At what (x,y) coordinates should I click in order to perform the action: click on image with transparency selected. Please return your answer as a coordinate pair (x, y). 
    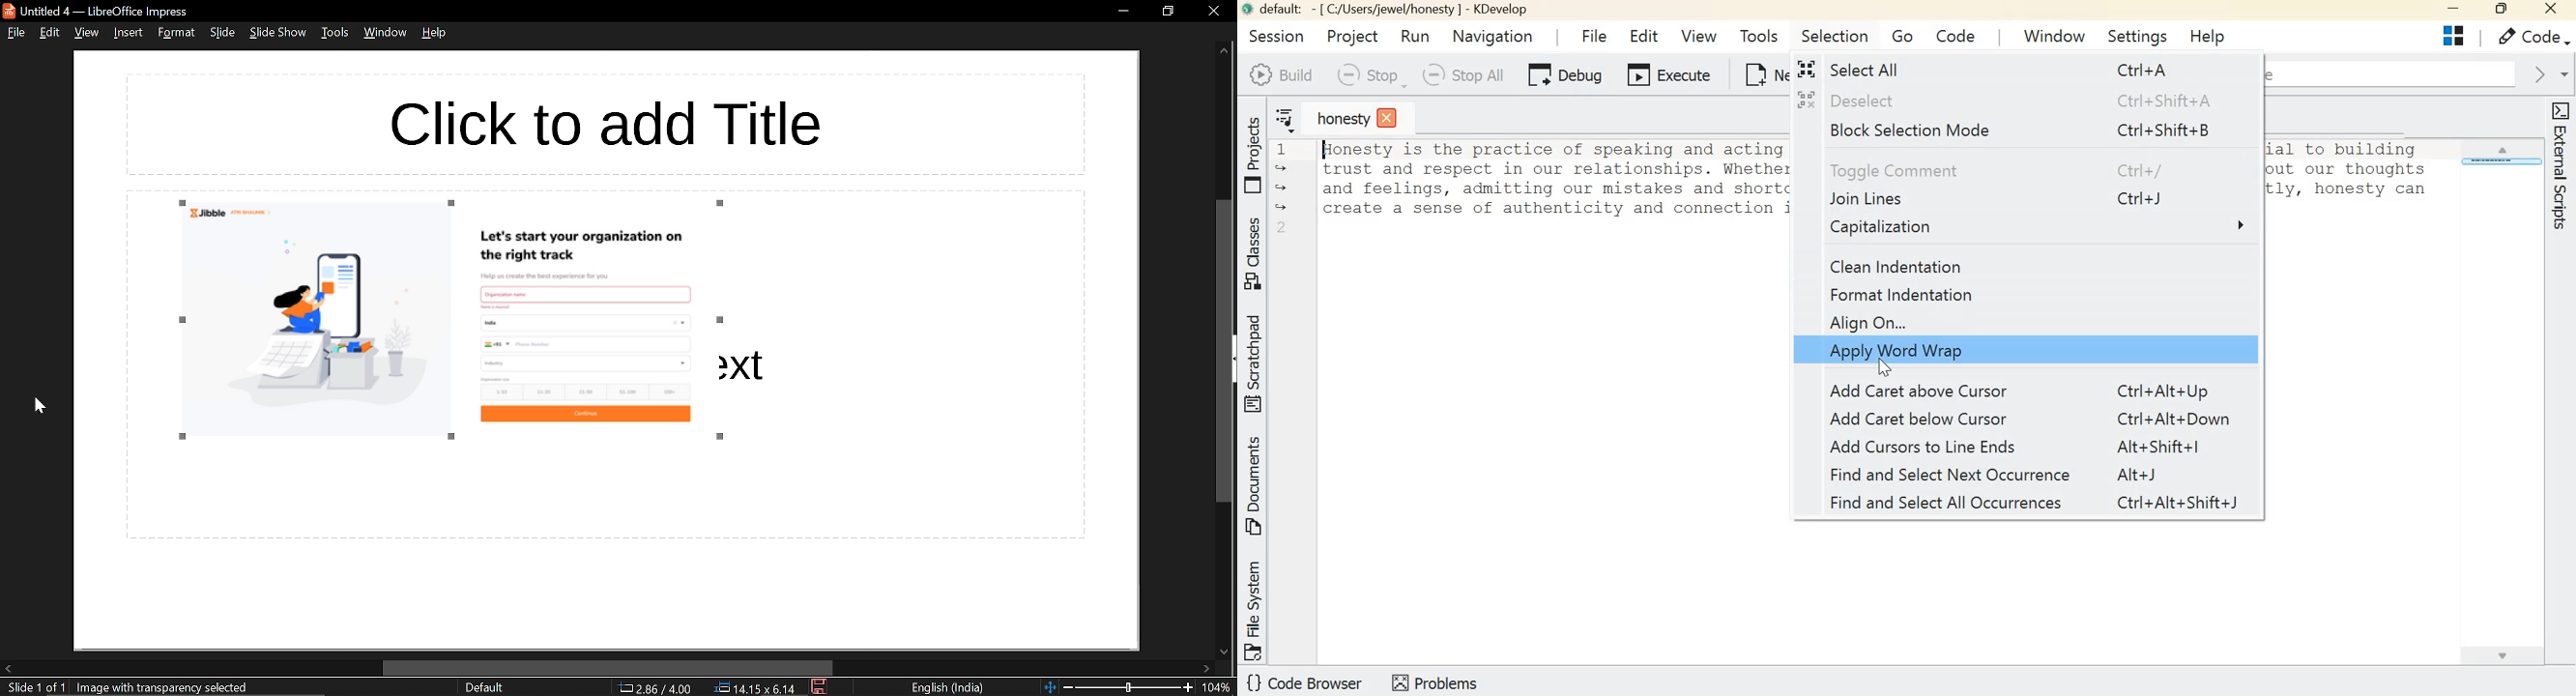
    Looking at the image, I should click on (168, 687).